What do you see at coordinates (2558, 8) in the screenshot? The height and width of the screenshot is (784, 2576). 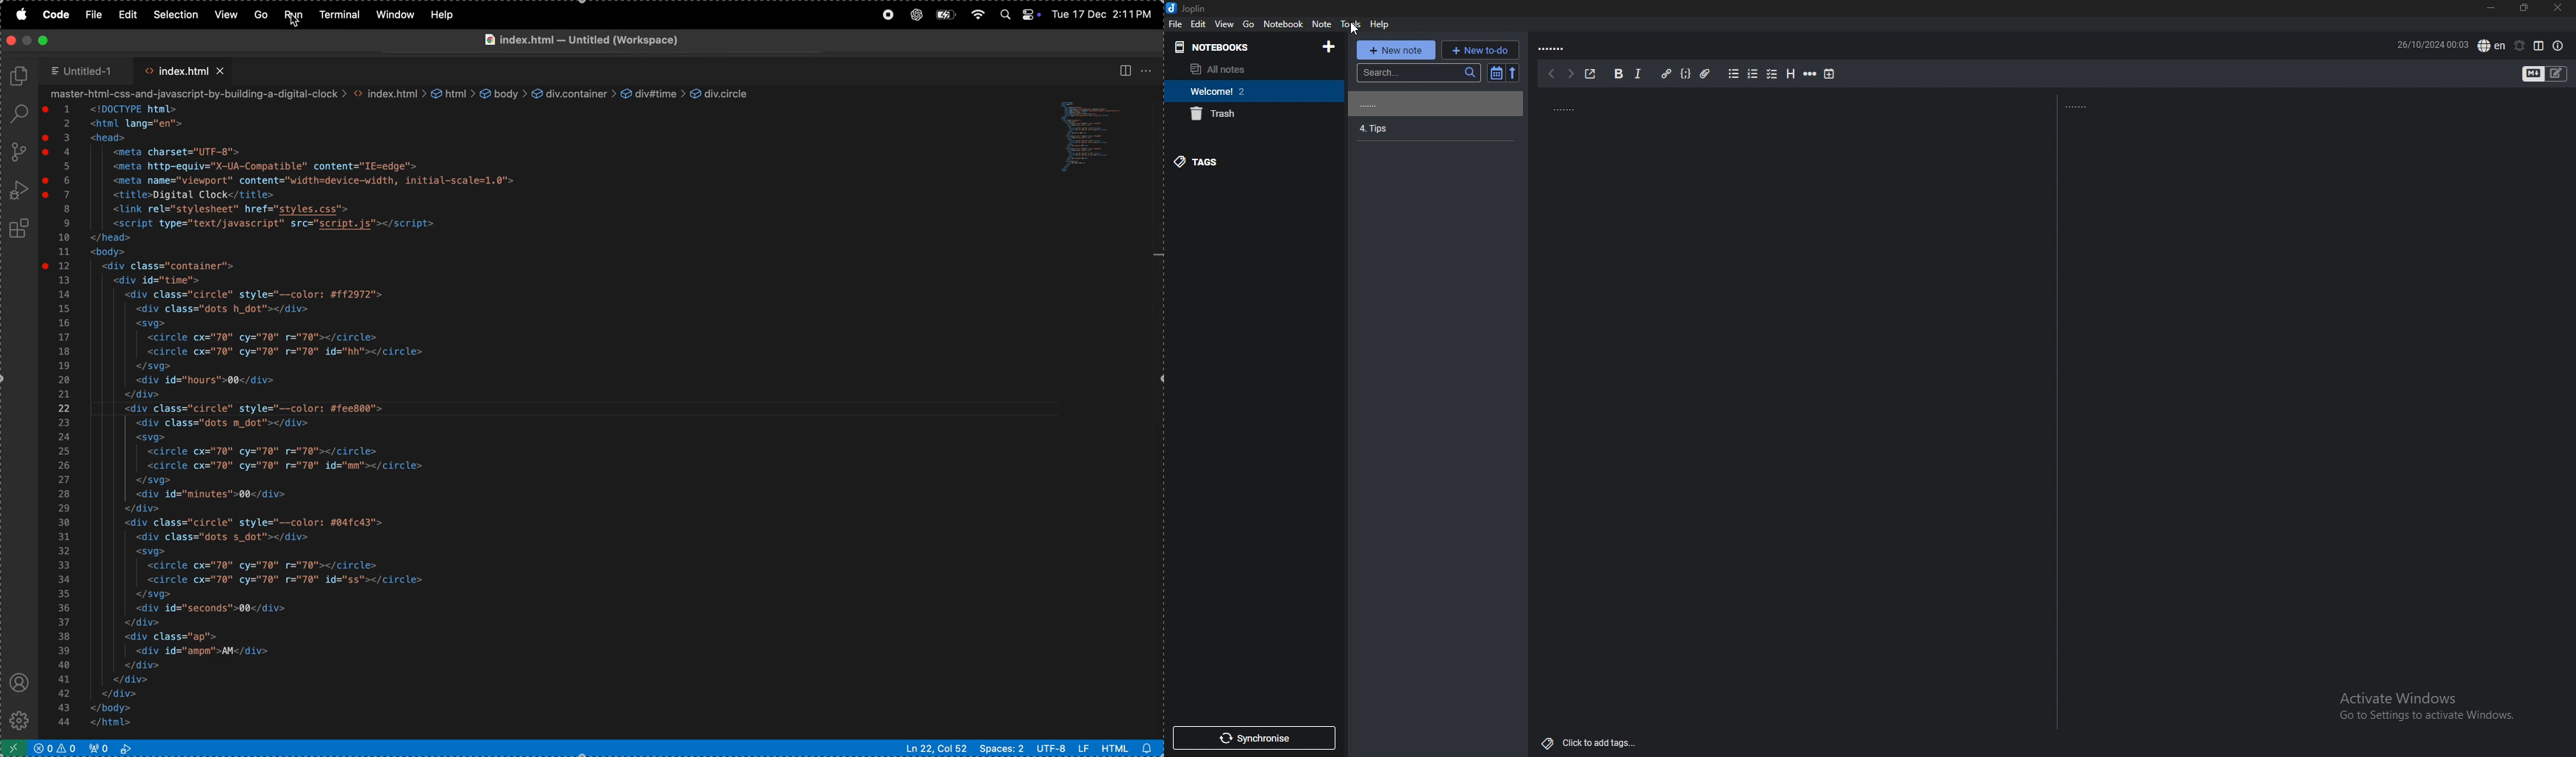 I see `close` at bounding box center [2558, 8].